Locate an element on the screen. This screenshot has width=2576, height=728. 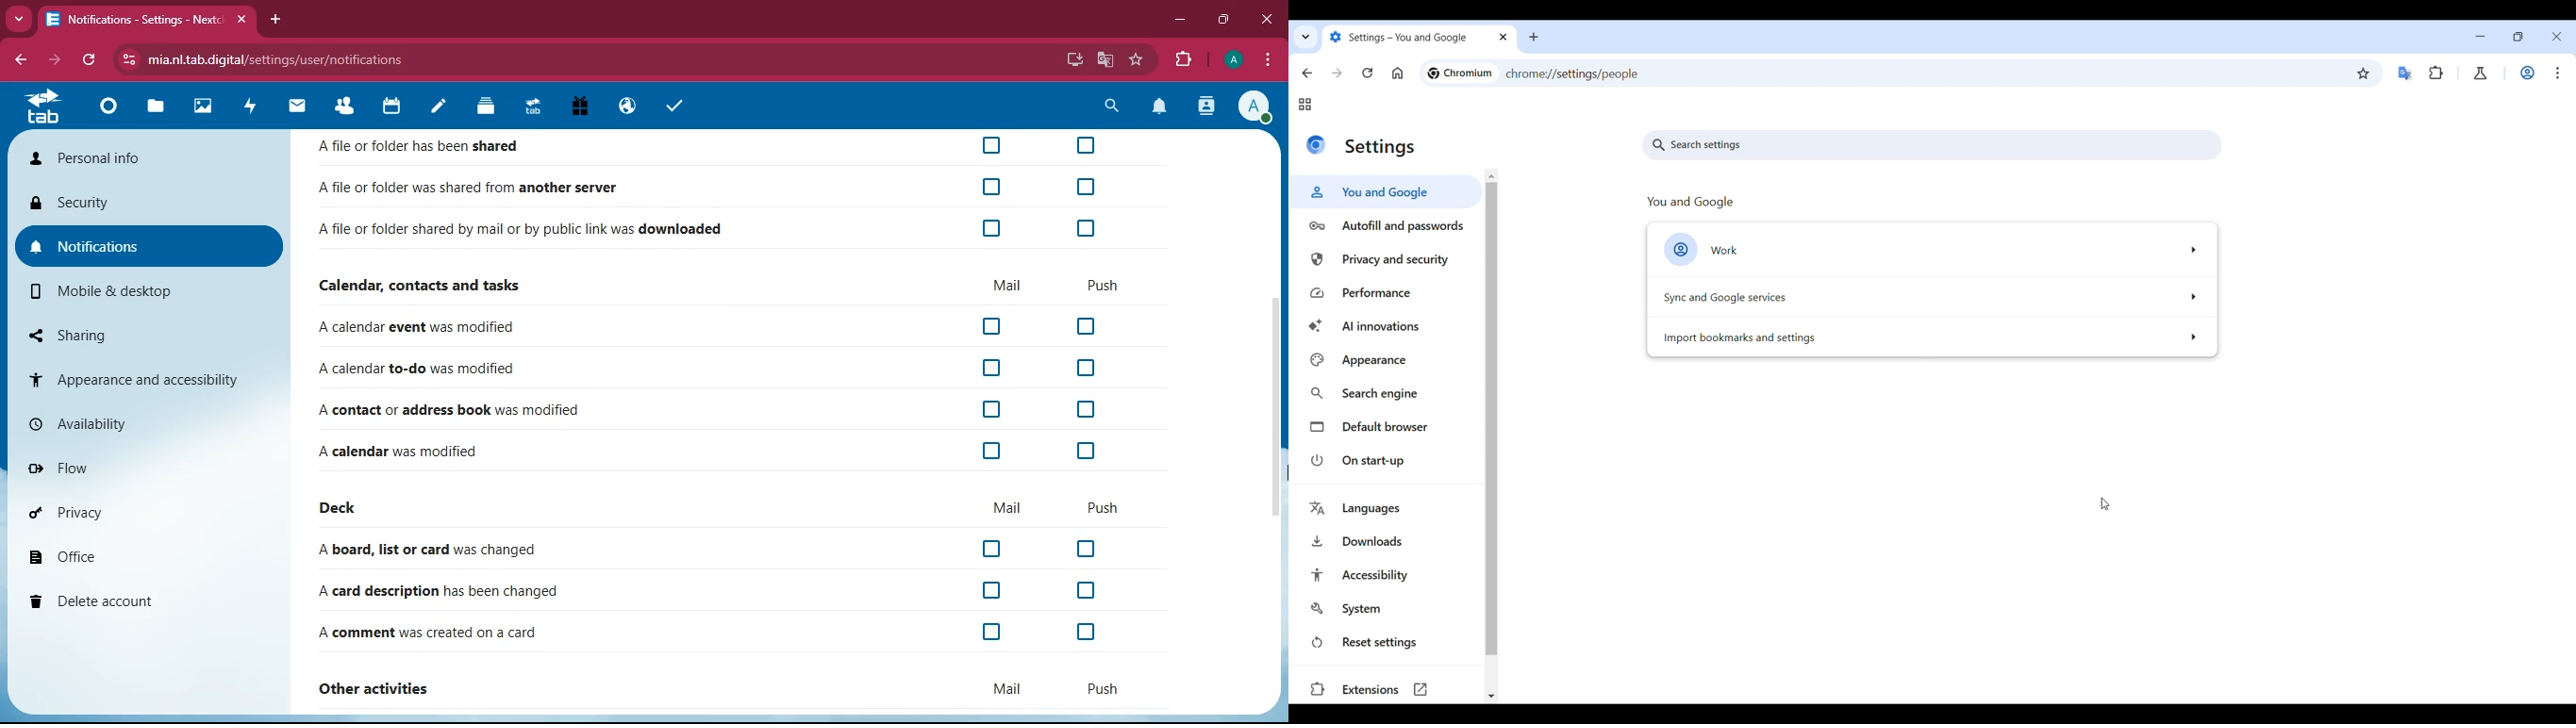
Add new tab is located at coordinates (1534, 37).